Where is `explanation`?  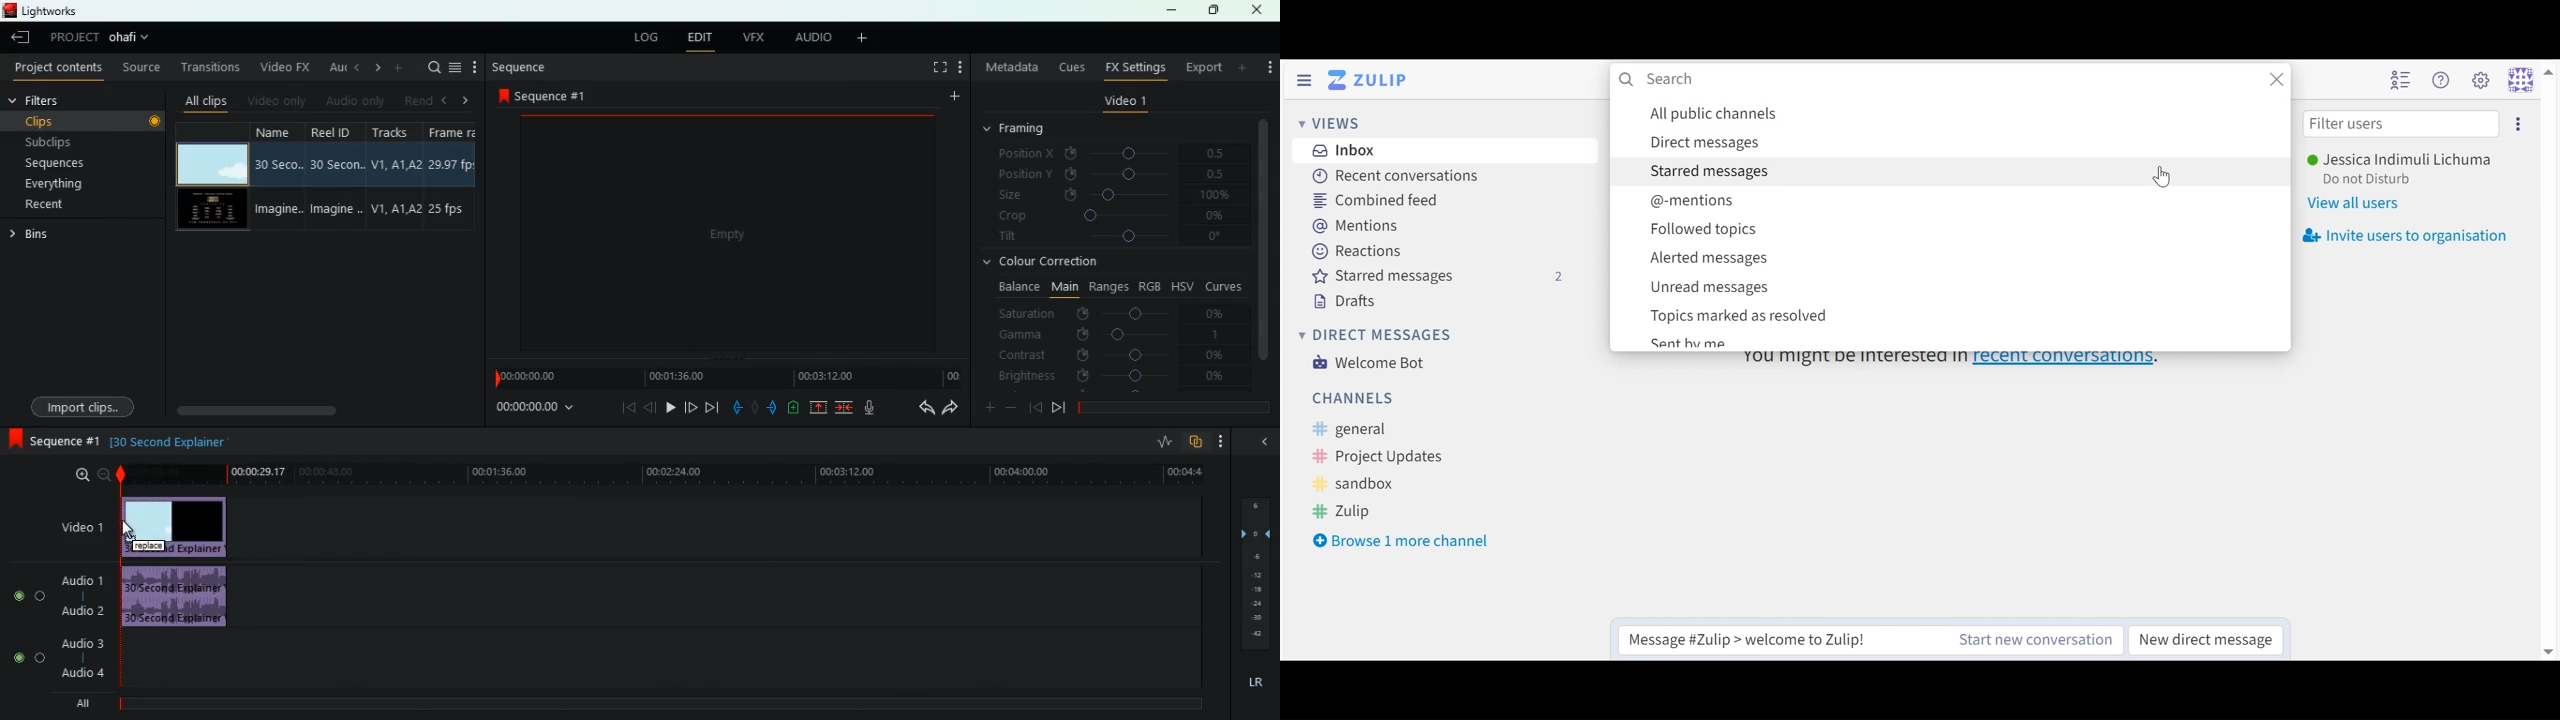 explanation is located at coordinates (175, 441).